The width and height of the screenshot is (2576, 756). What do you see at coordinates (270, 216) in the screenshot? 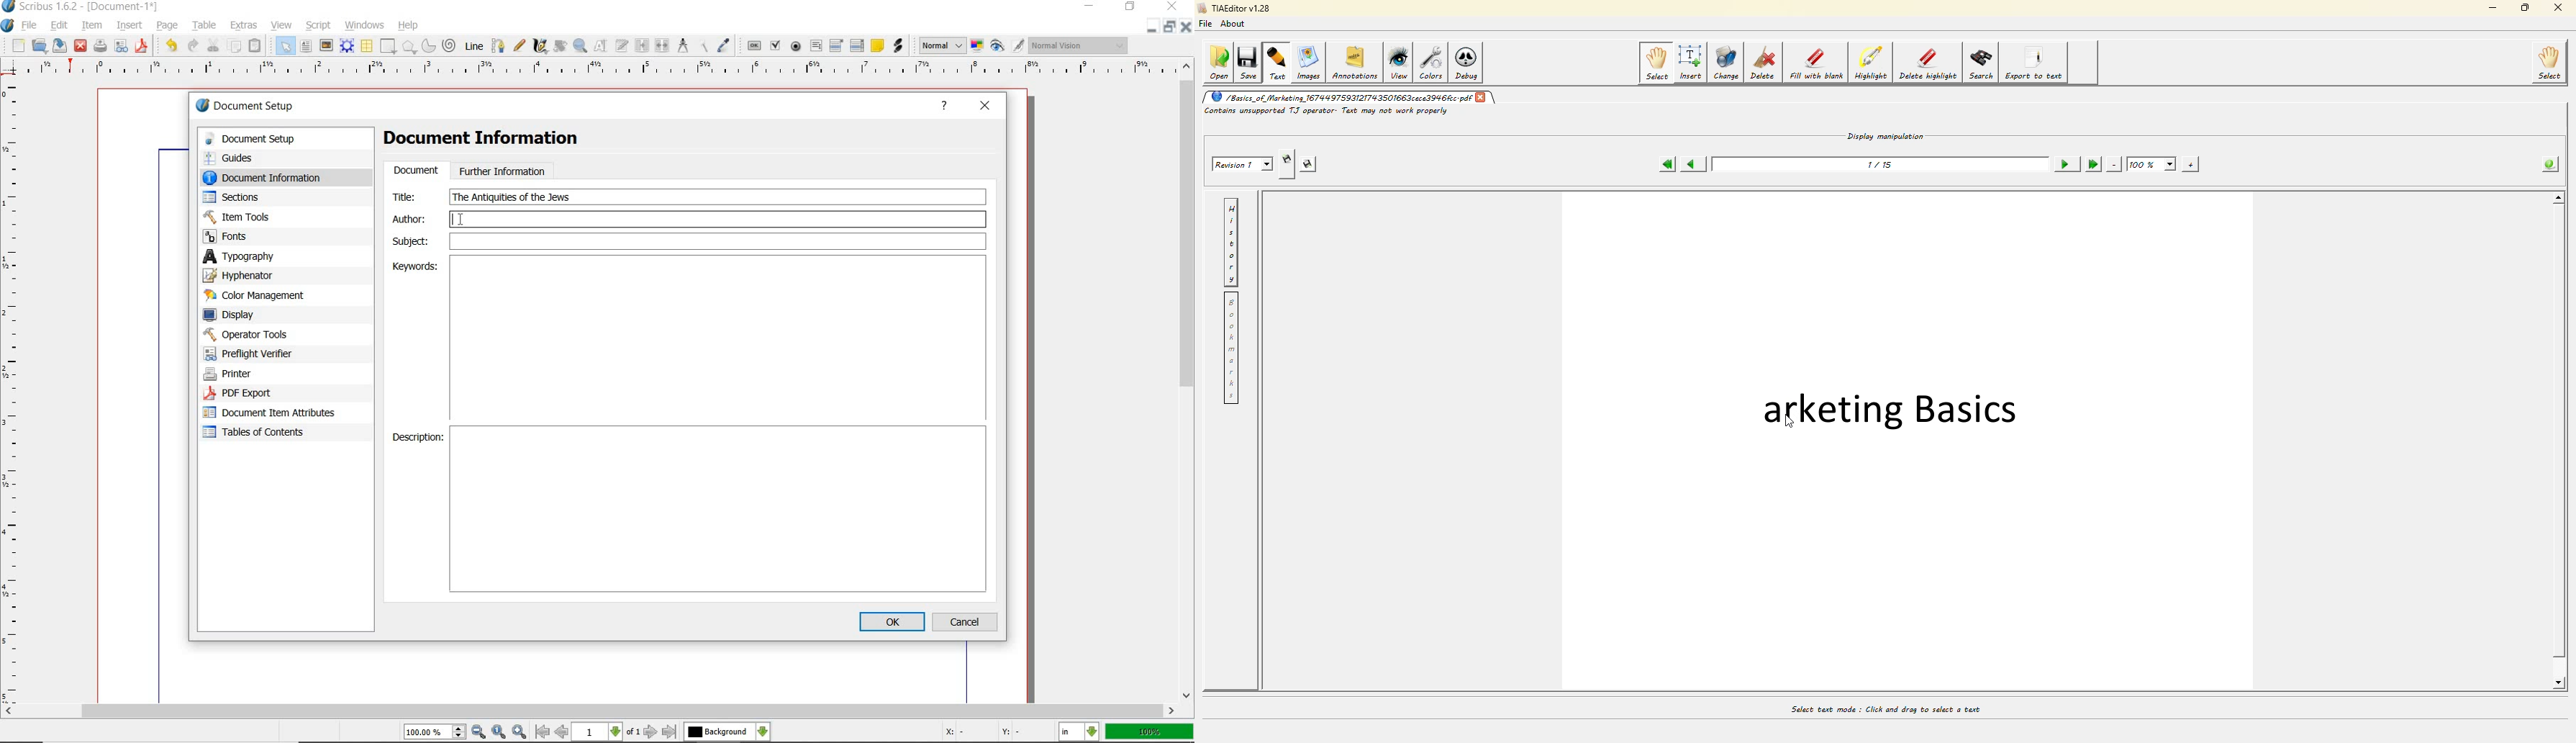
I see `Item Tools` at bounding box center [270, 216].